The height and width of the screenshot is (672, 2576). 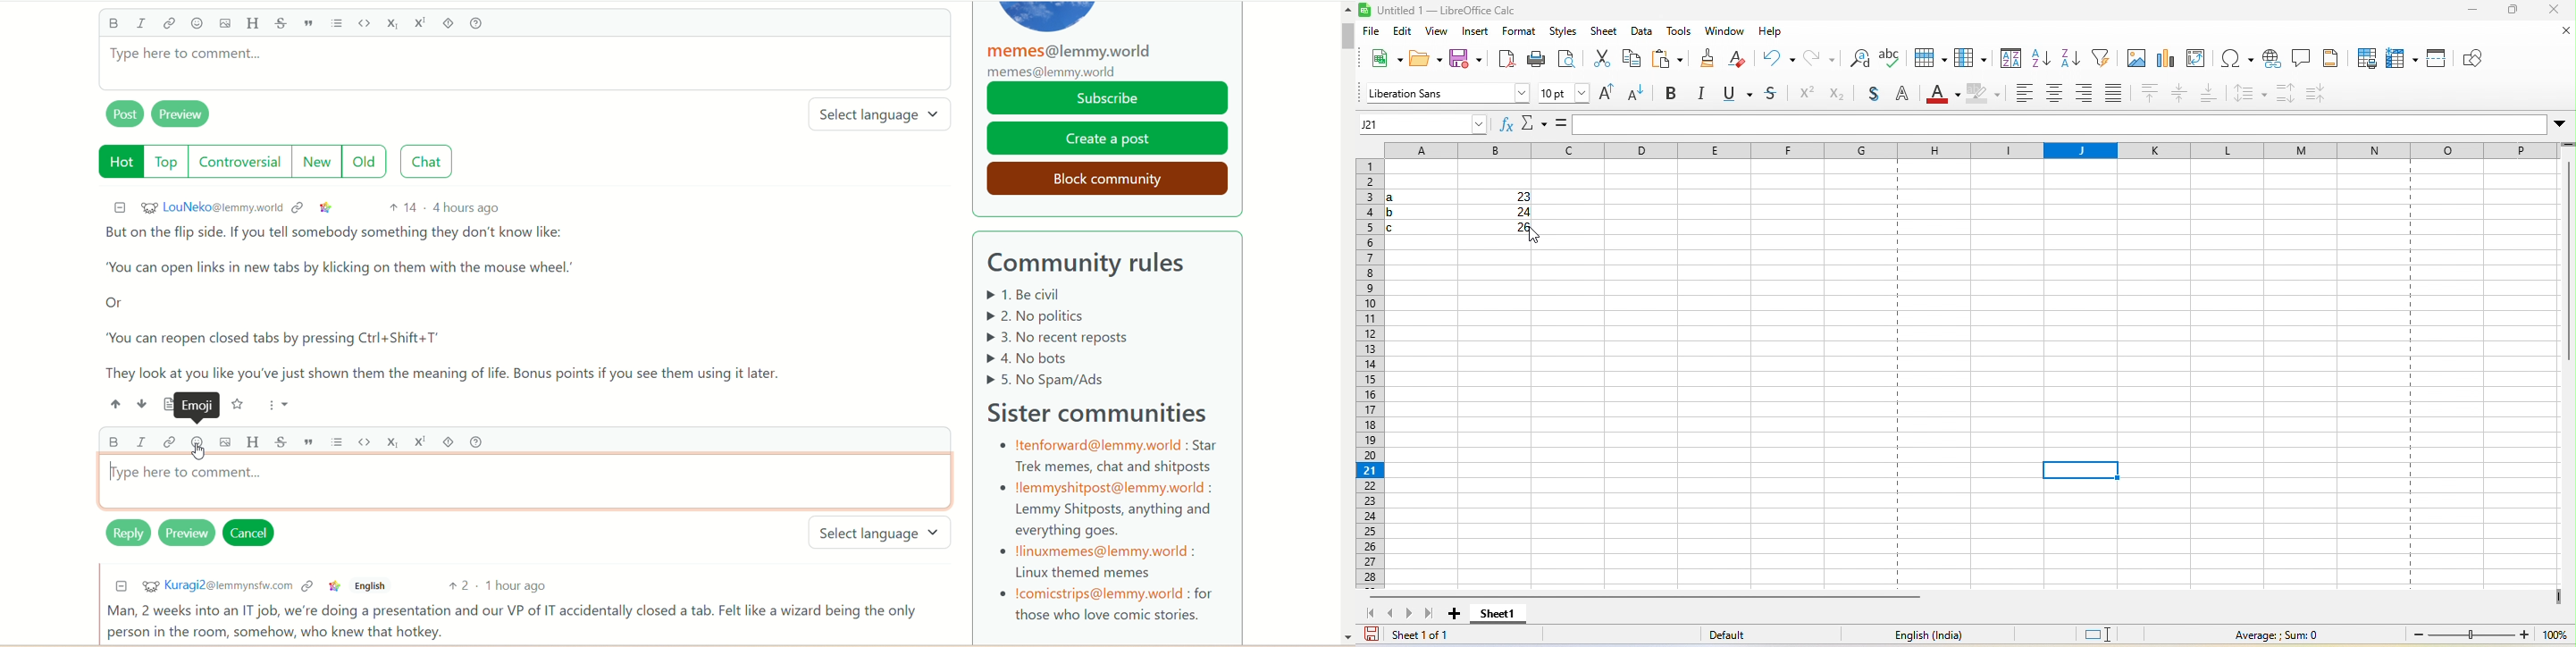 What do you see at coordinates (1511, 228) in the screenshot?
I see `26` at bounding box center [1511, 228].